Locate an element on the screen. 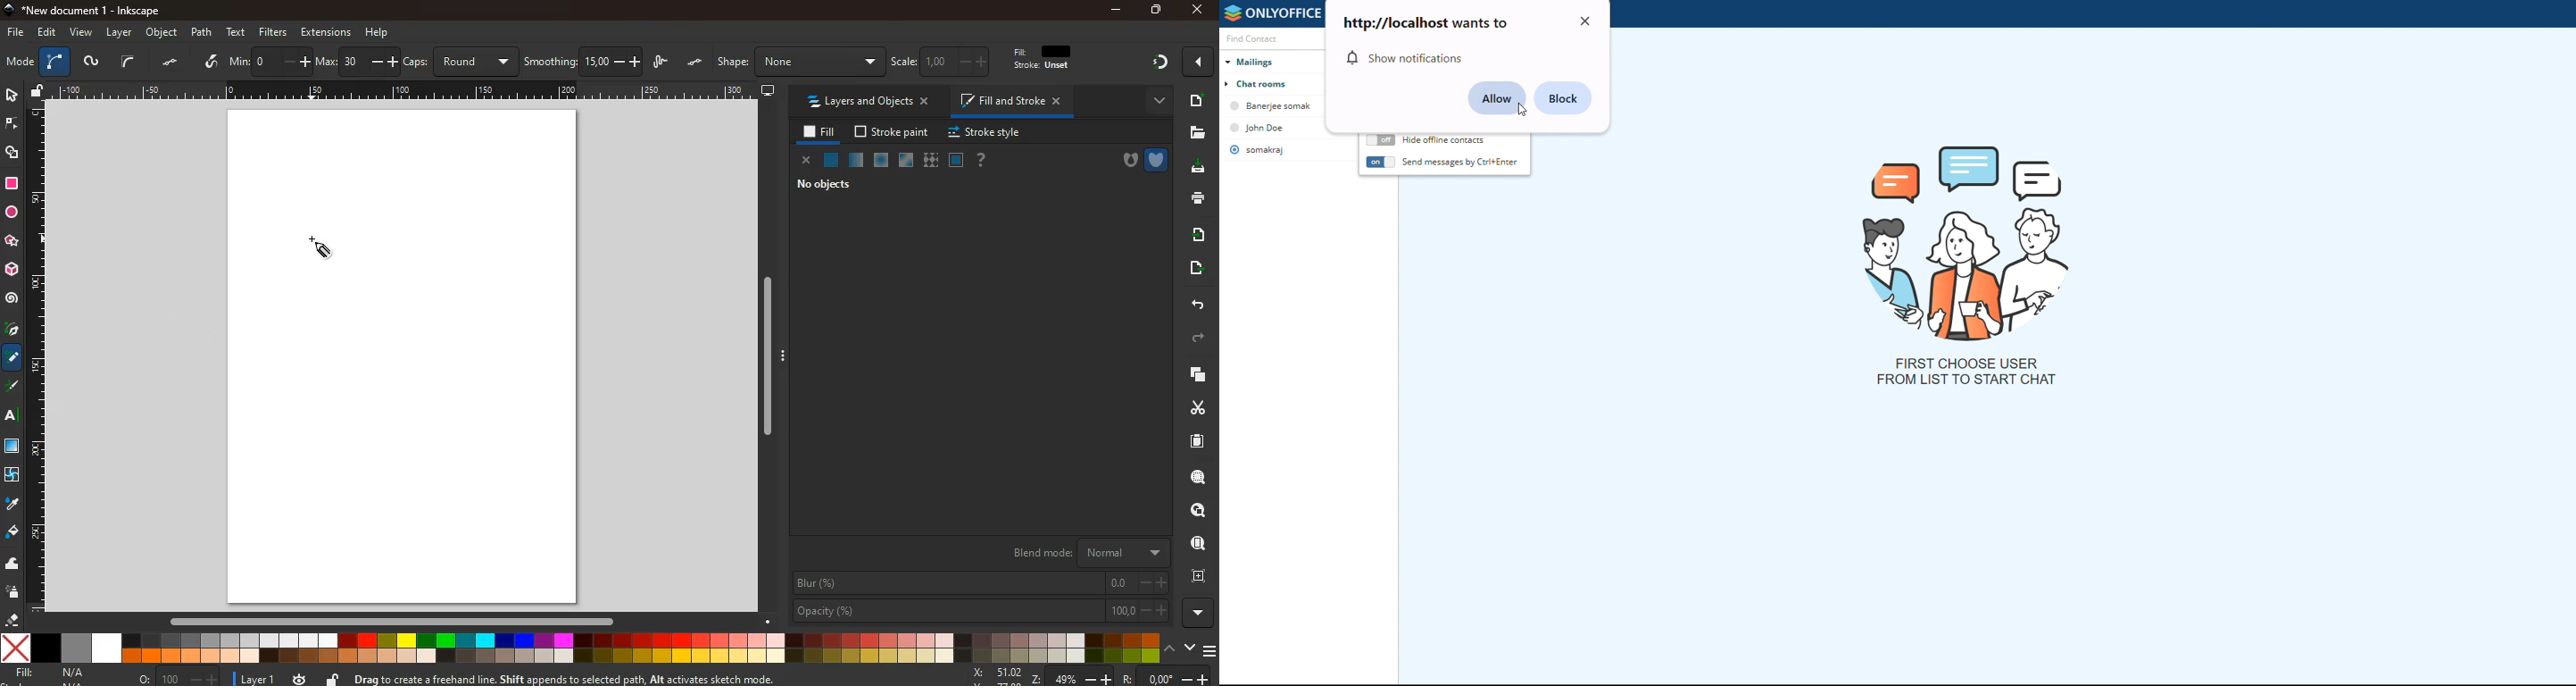  back is located at coordinates (1192, 304).